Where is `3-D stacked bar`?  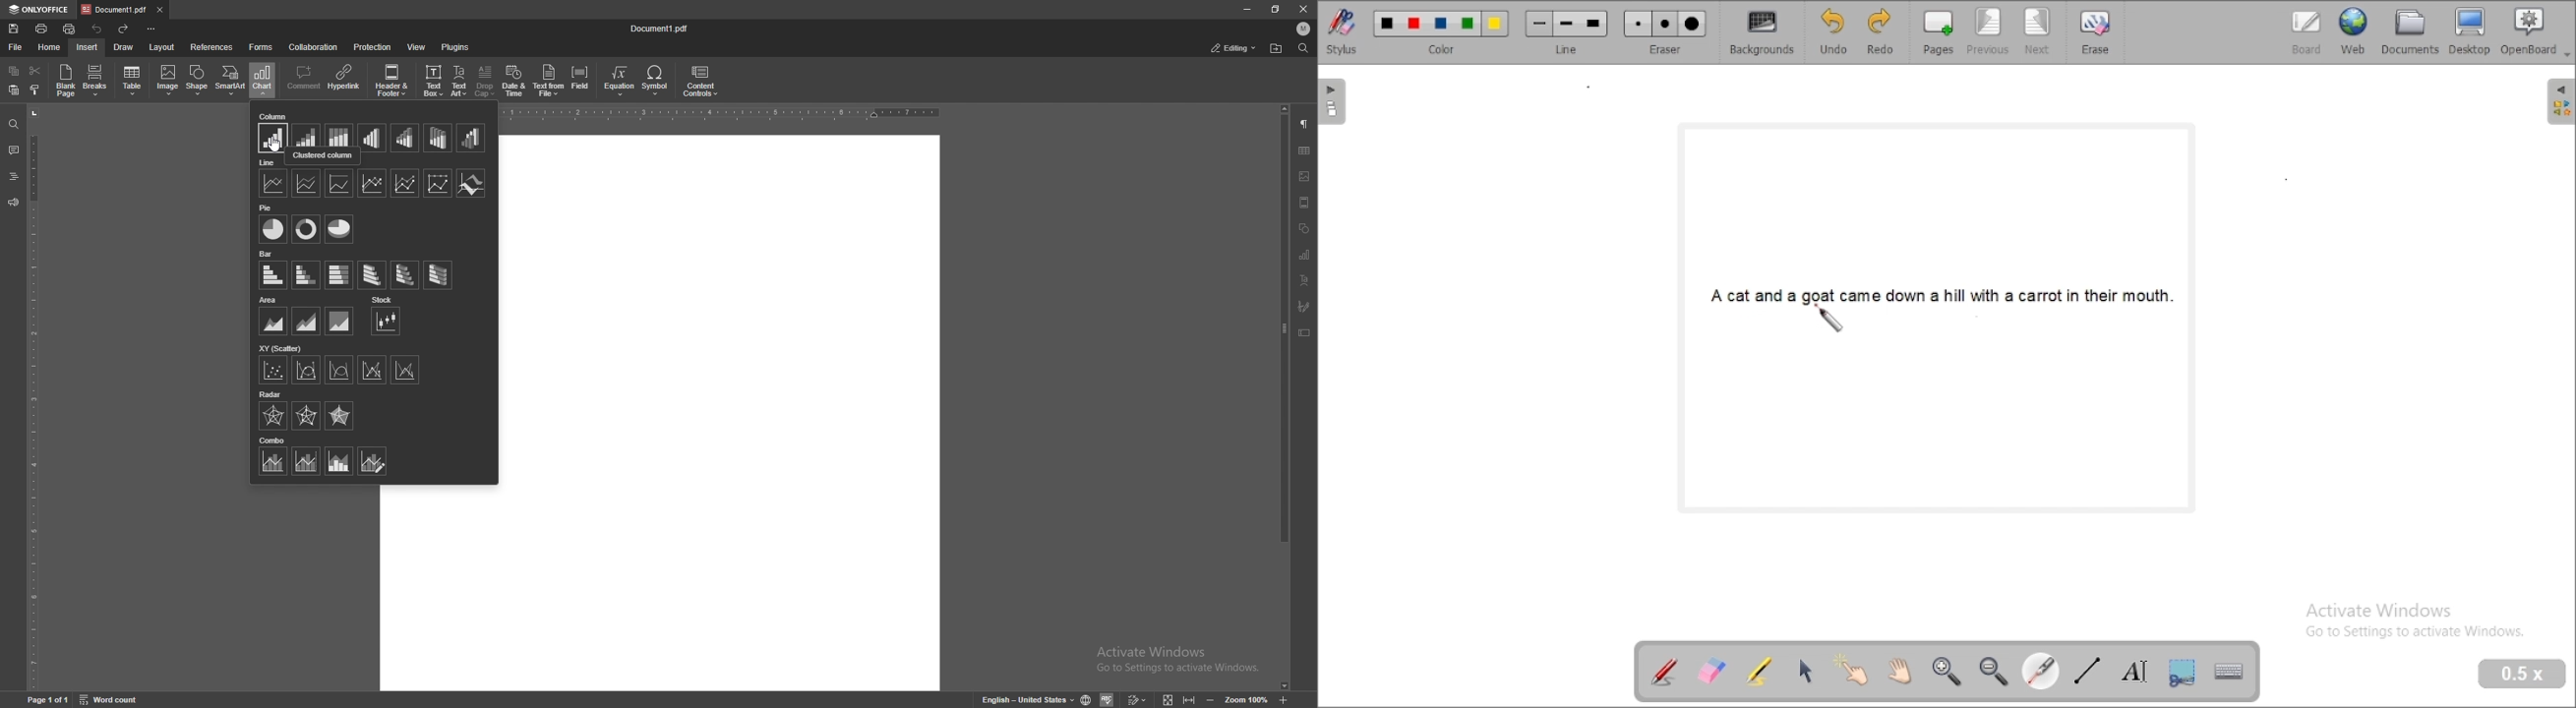
3-D stacked bar is located at coordinates (405, 275).